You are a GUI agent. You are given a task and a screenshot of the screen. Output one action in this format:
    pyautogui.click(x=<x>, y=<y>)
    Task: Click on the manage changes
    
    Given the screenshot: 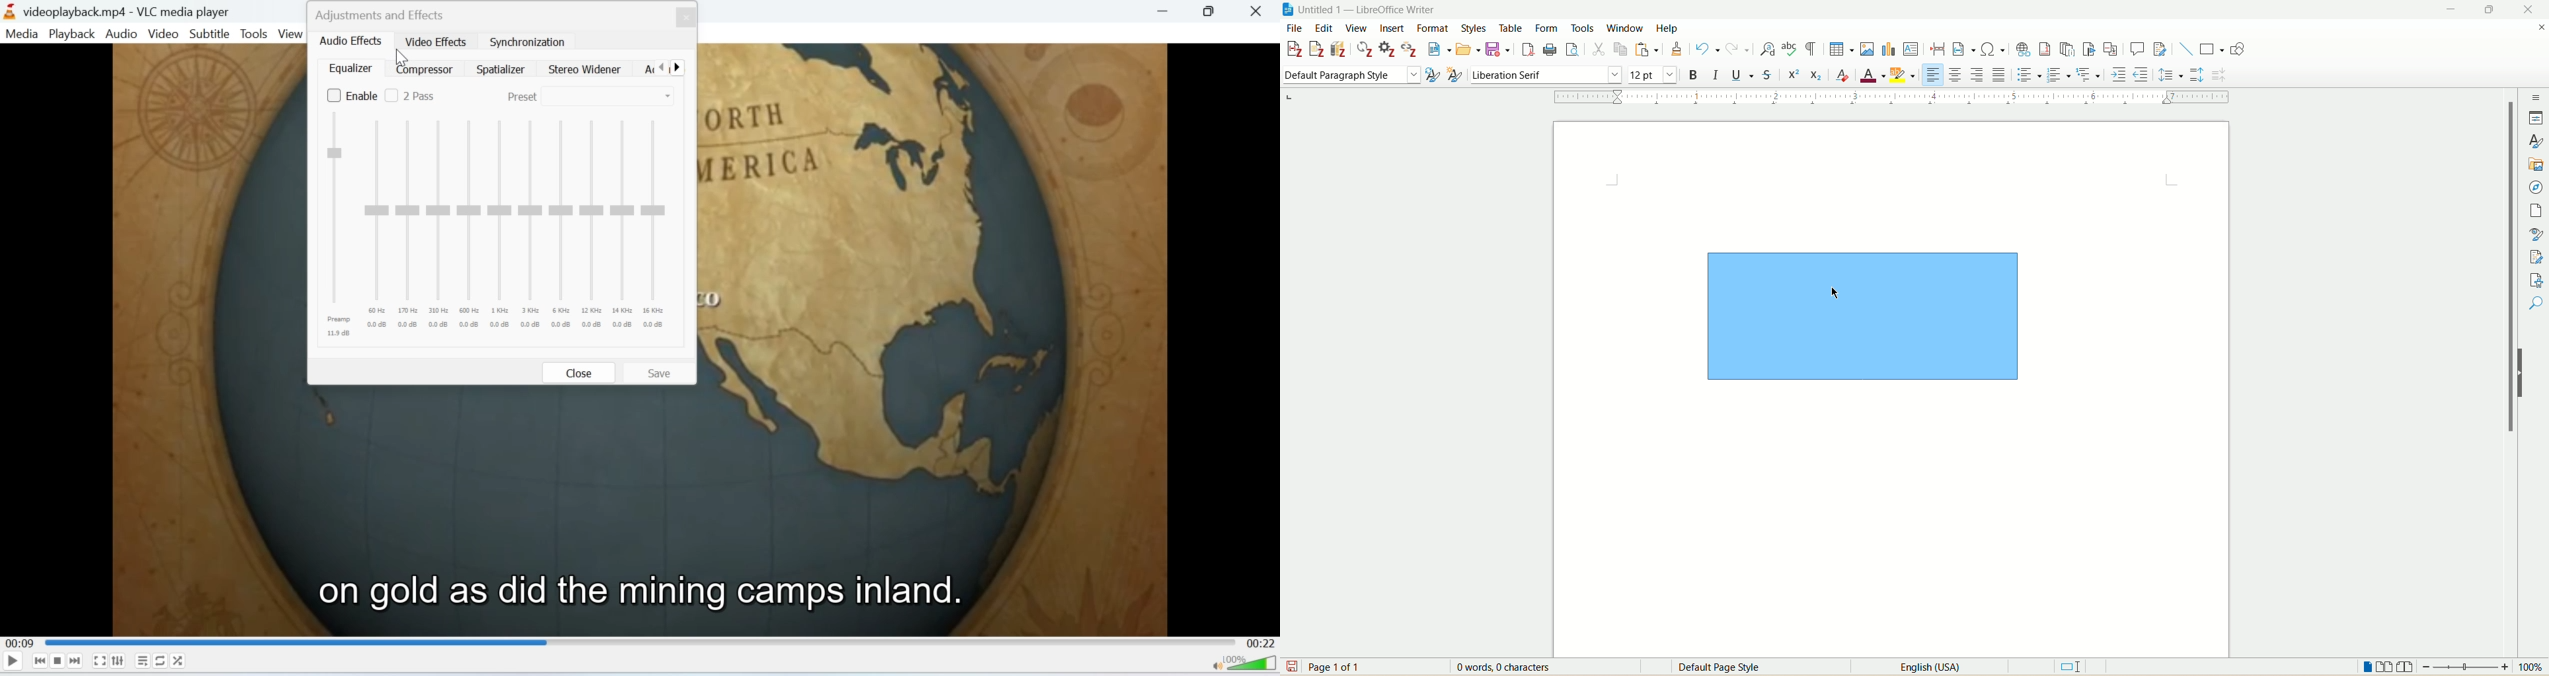 What is the action you would take?
    pyautogui.click(x=2539, y=258)
    